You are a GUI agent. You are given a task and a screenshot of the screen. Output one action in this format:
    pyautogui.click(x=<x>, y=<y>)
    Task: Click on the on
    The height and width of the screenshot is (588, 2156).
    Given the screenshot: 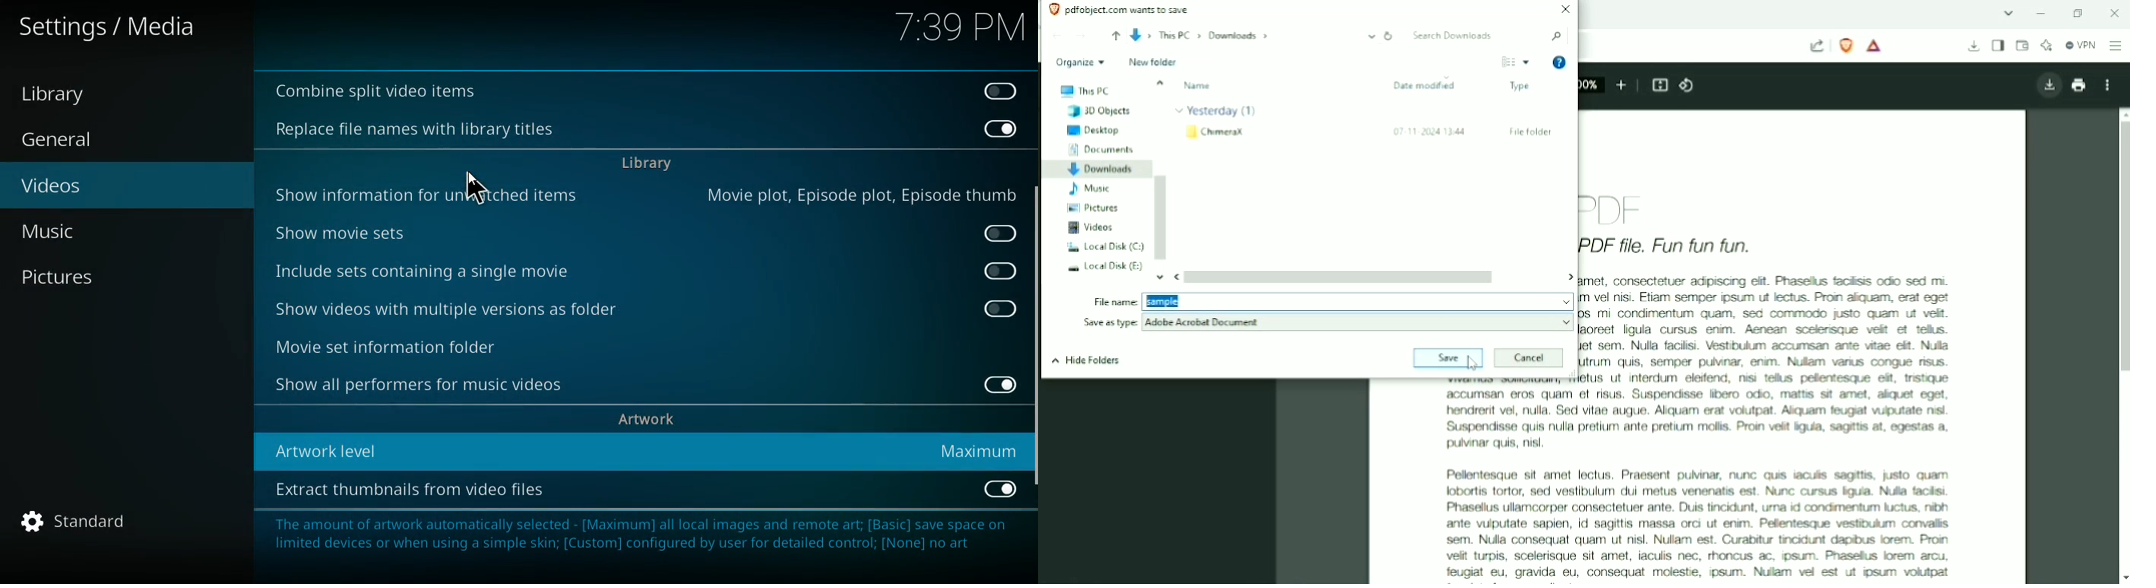 What is the action you would take?
    pyautogui.click(x=1001, y=489)
    